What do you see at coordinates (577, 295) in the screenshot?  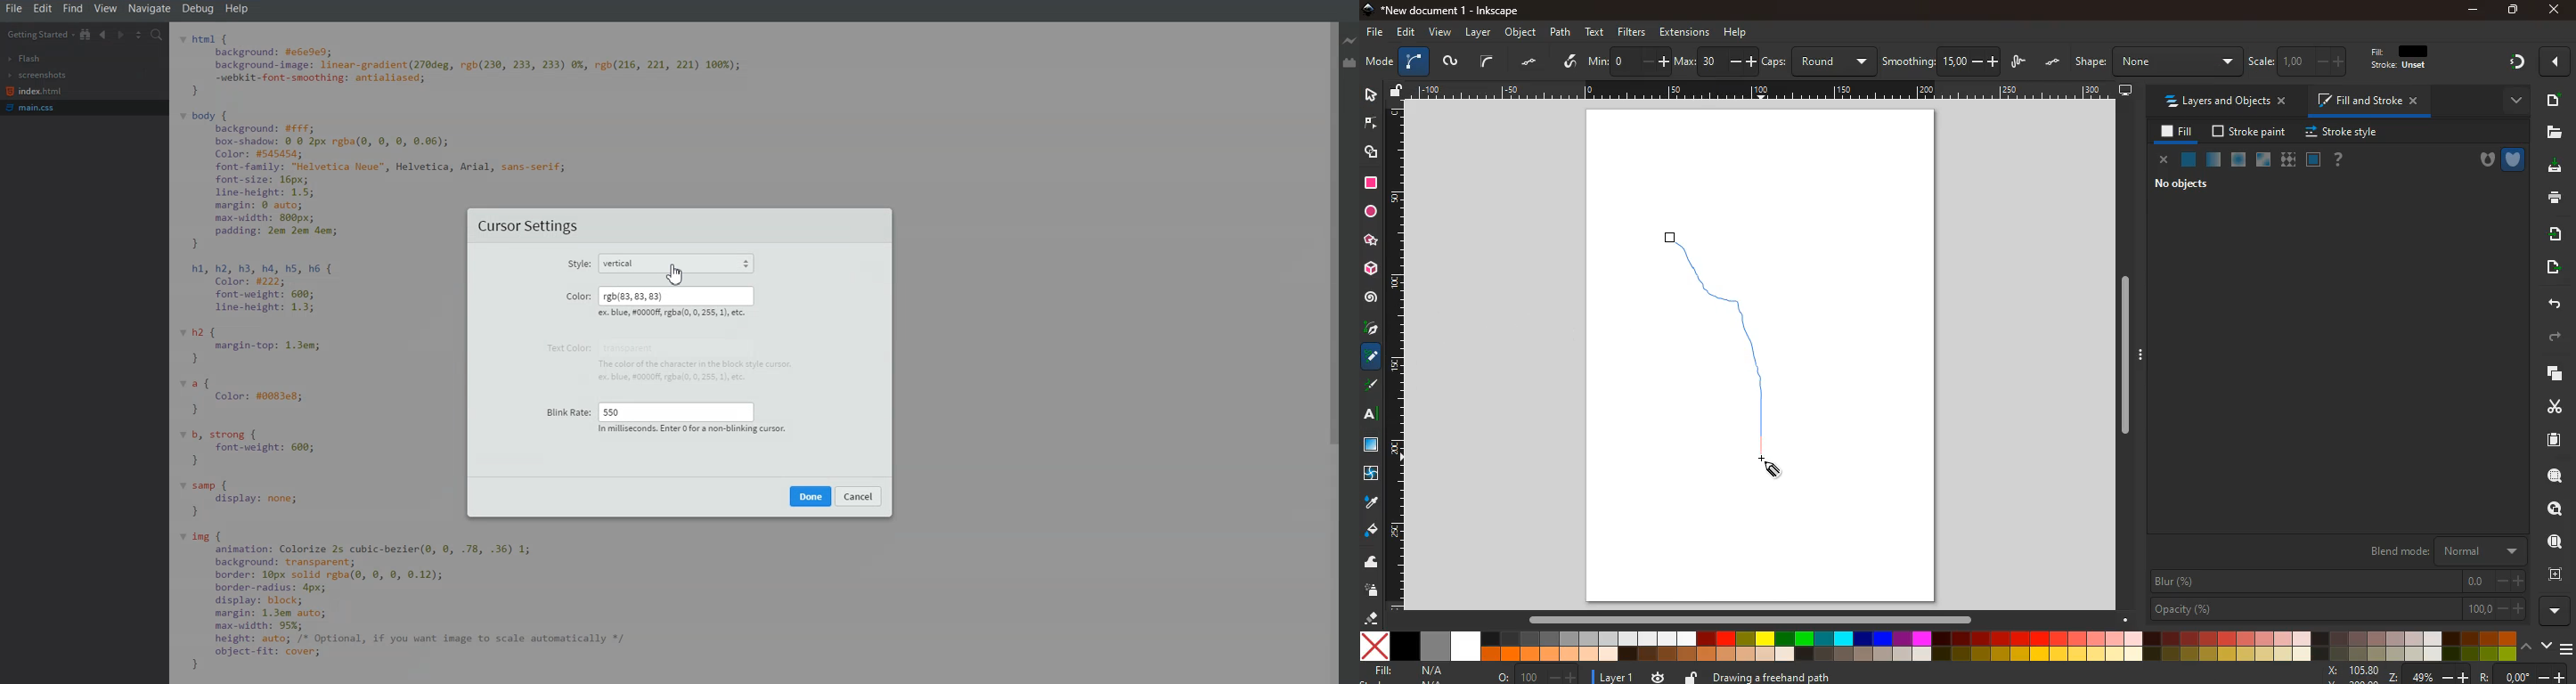 I see `Color` at bounding box center [577, 295].